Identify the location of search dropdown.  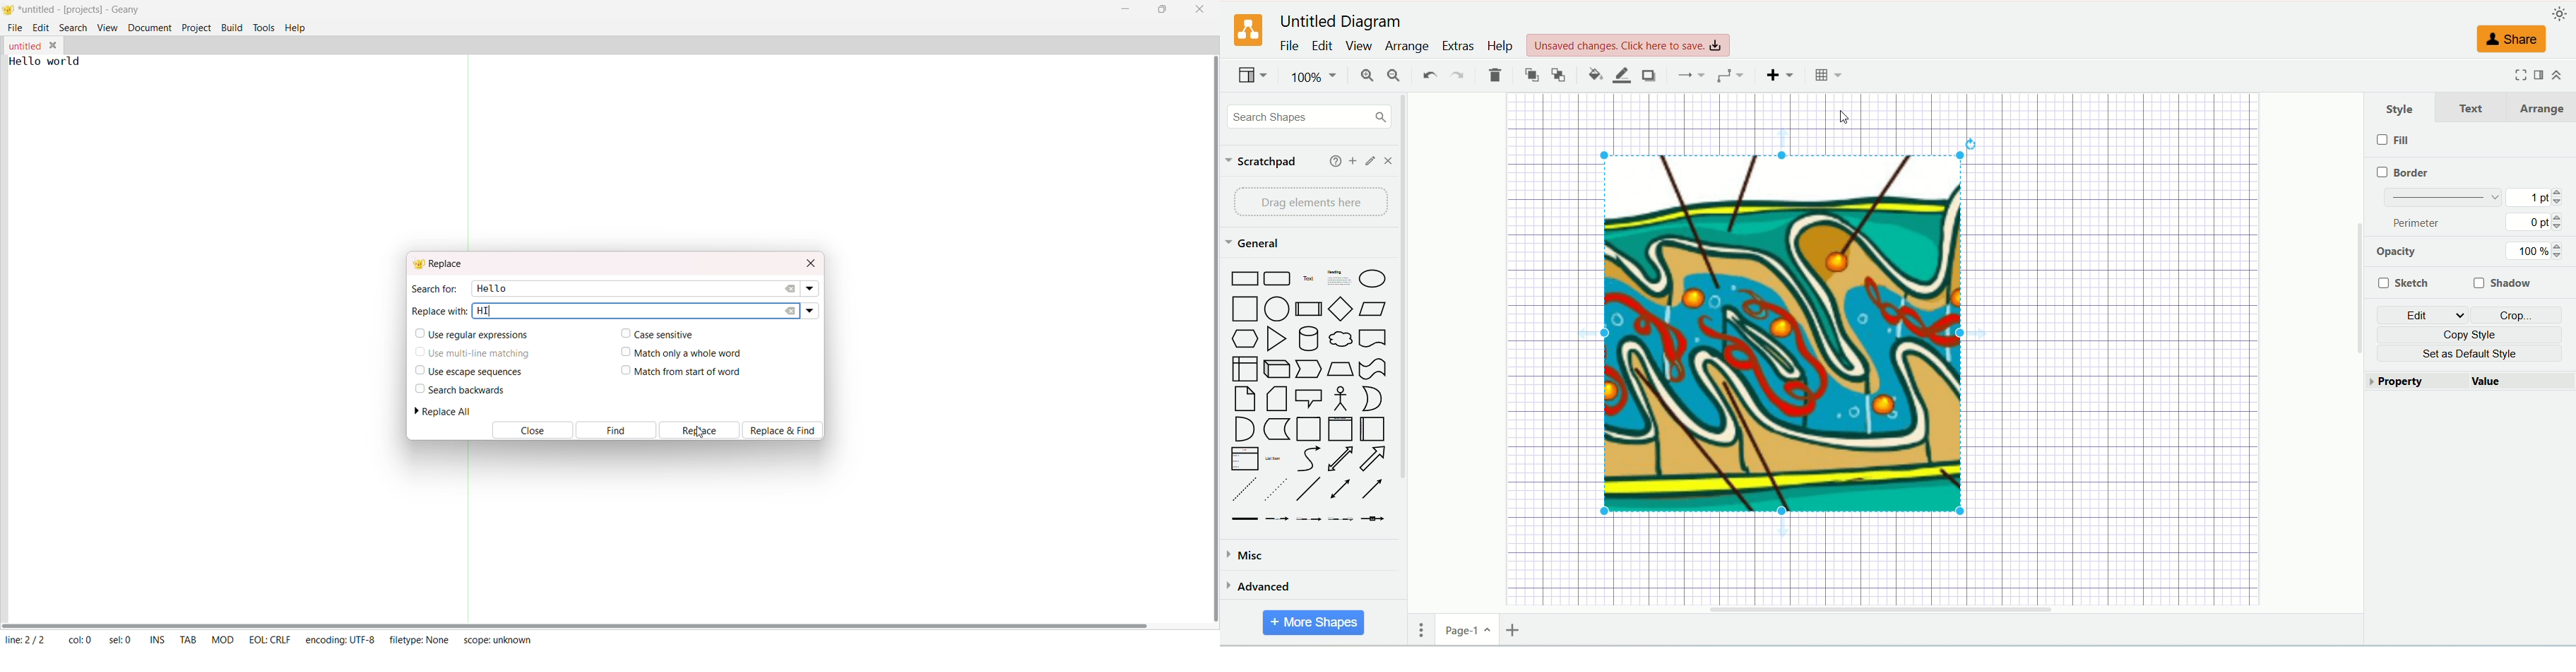
(812, 289).